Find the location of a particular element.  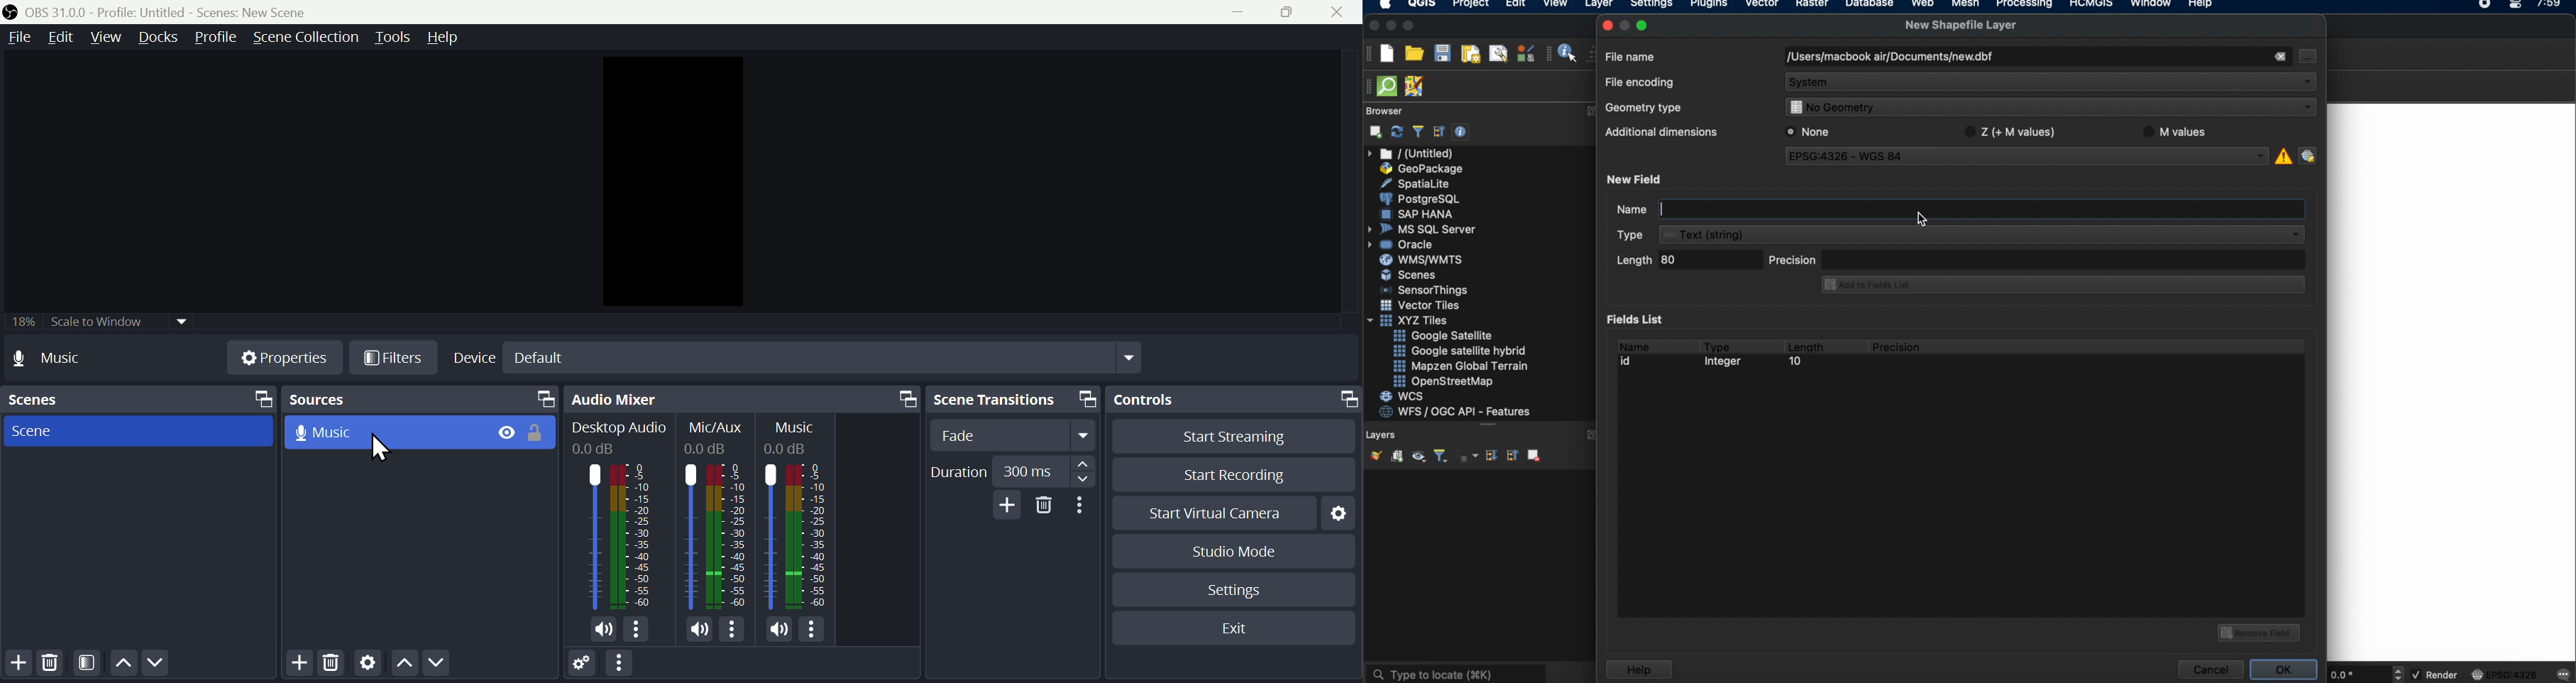

Scene collection is located at coordinates (309, 37).